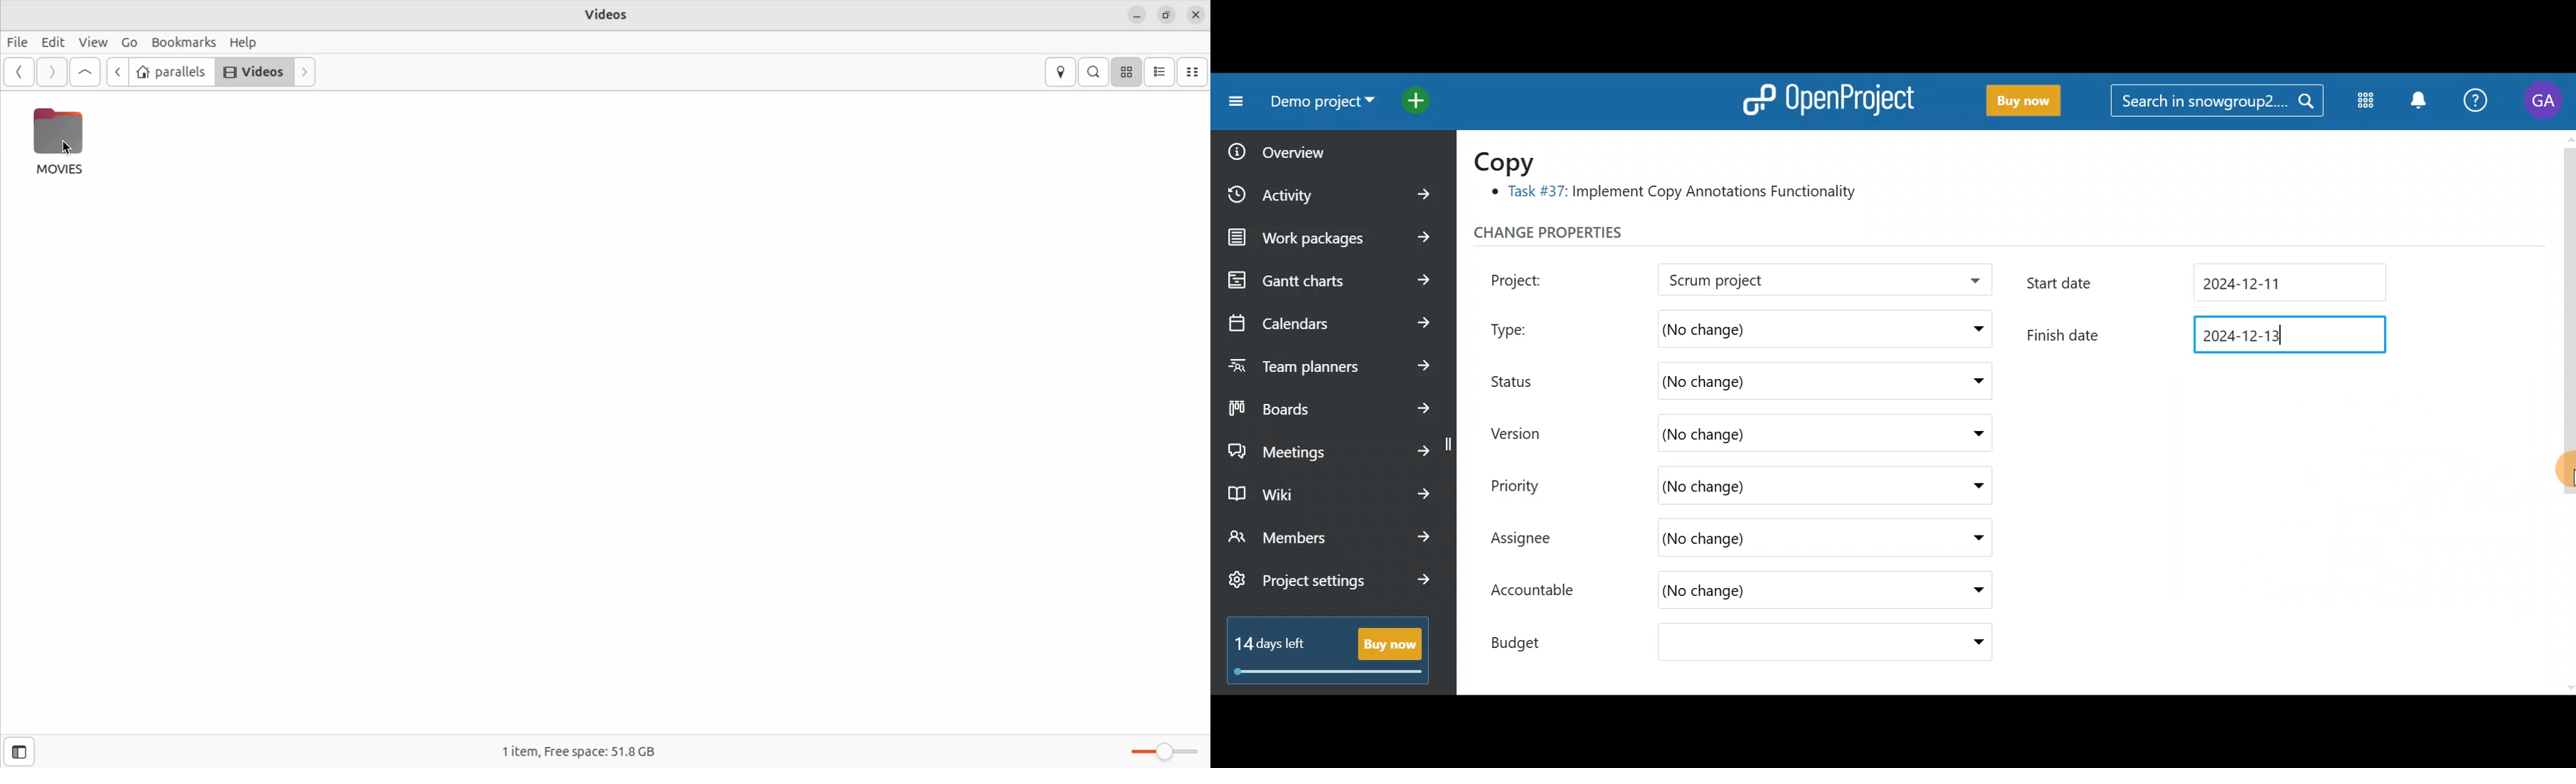 This screenshot has width=2576, height=784. Describe the element at coordinates (2417, 102) in the screenshot. I see `Notification centre` at that location.